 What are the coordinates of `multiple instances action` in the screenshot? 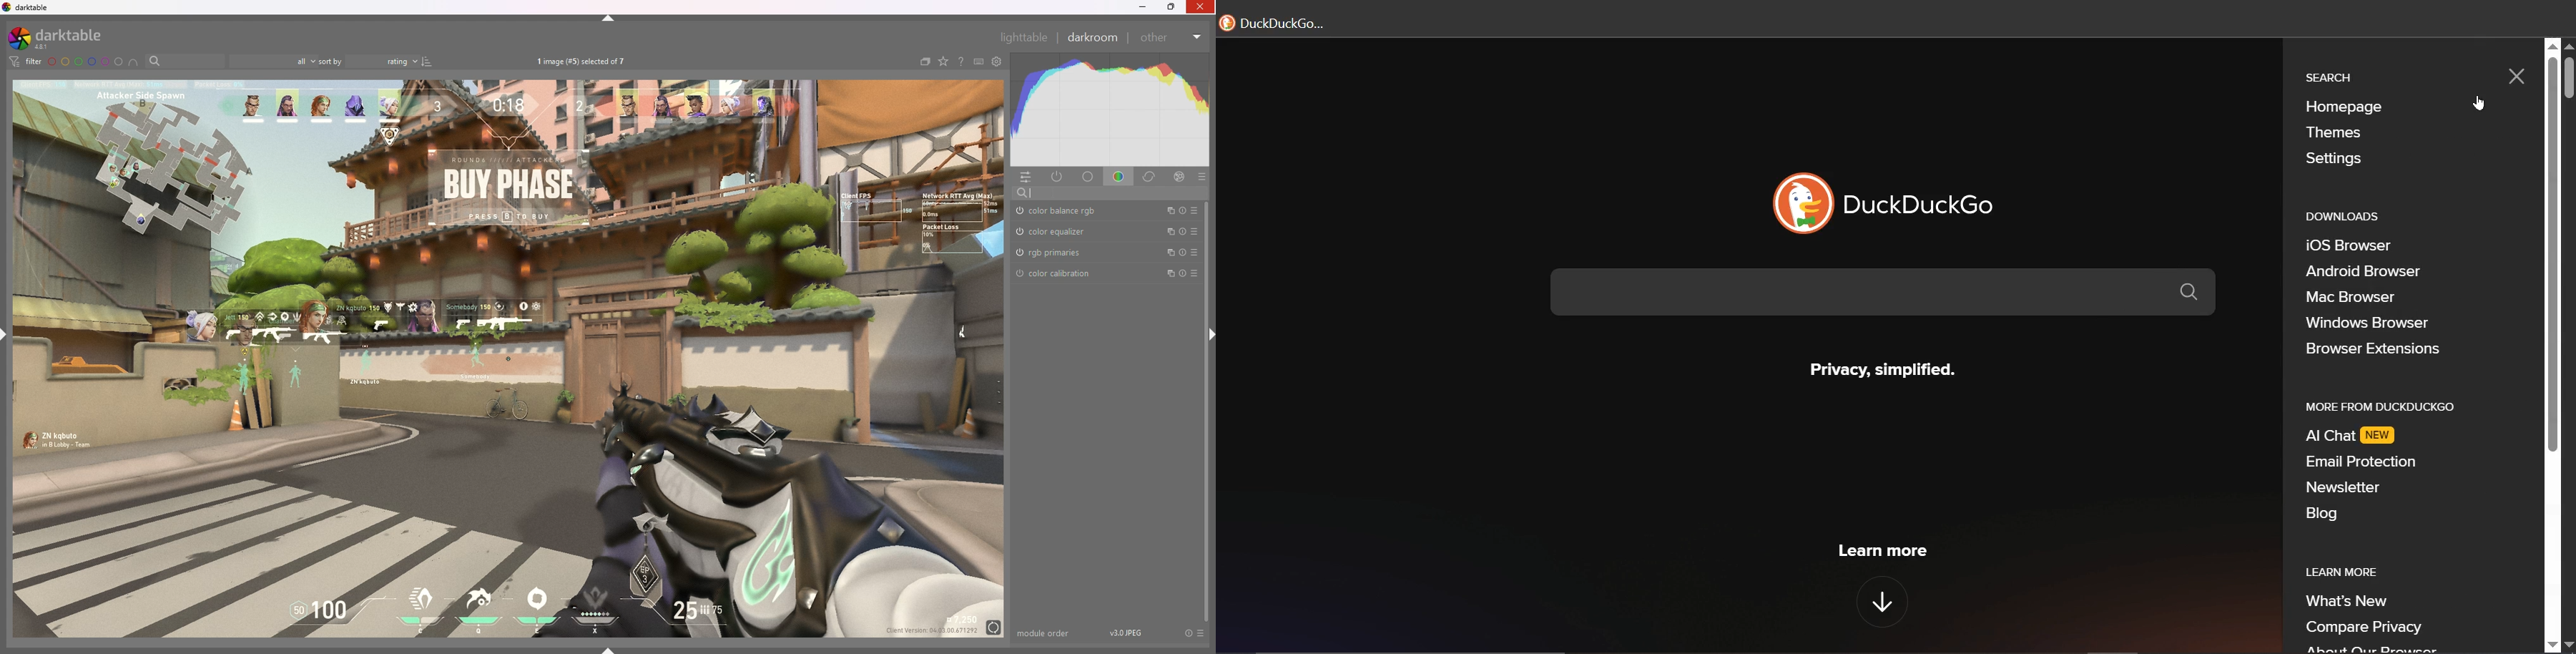 It's located at (1165, 274).